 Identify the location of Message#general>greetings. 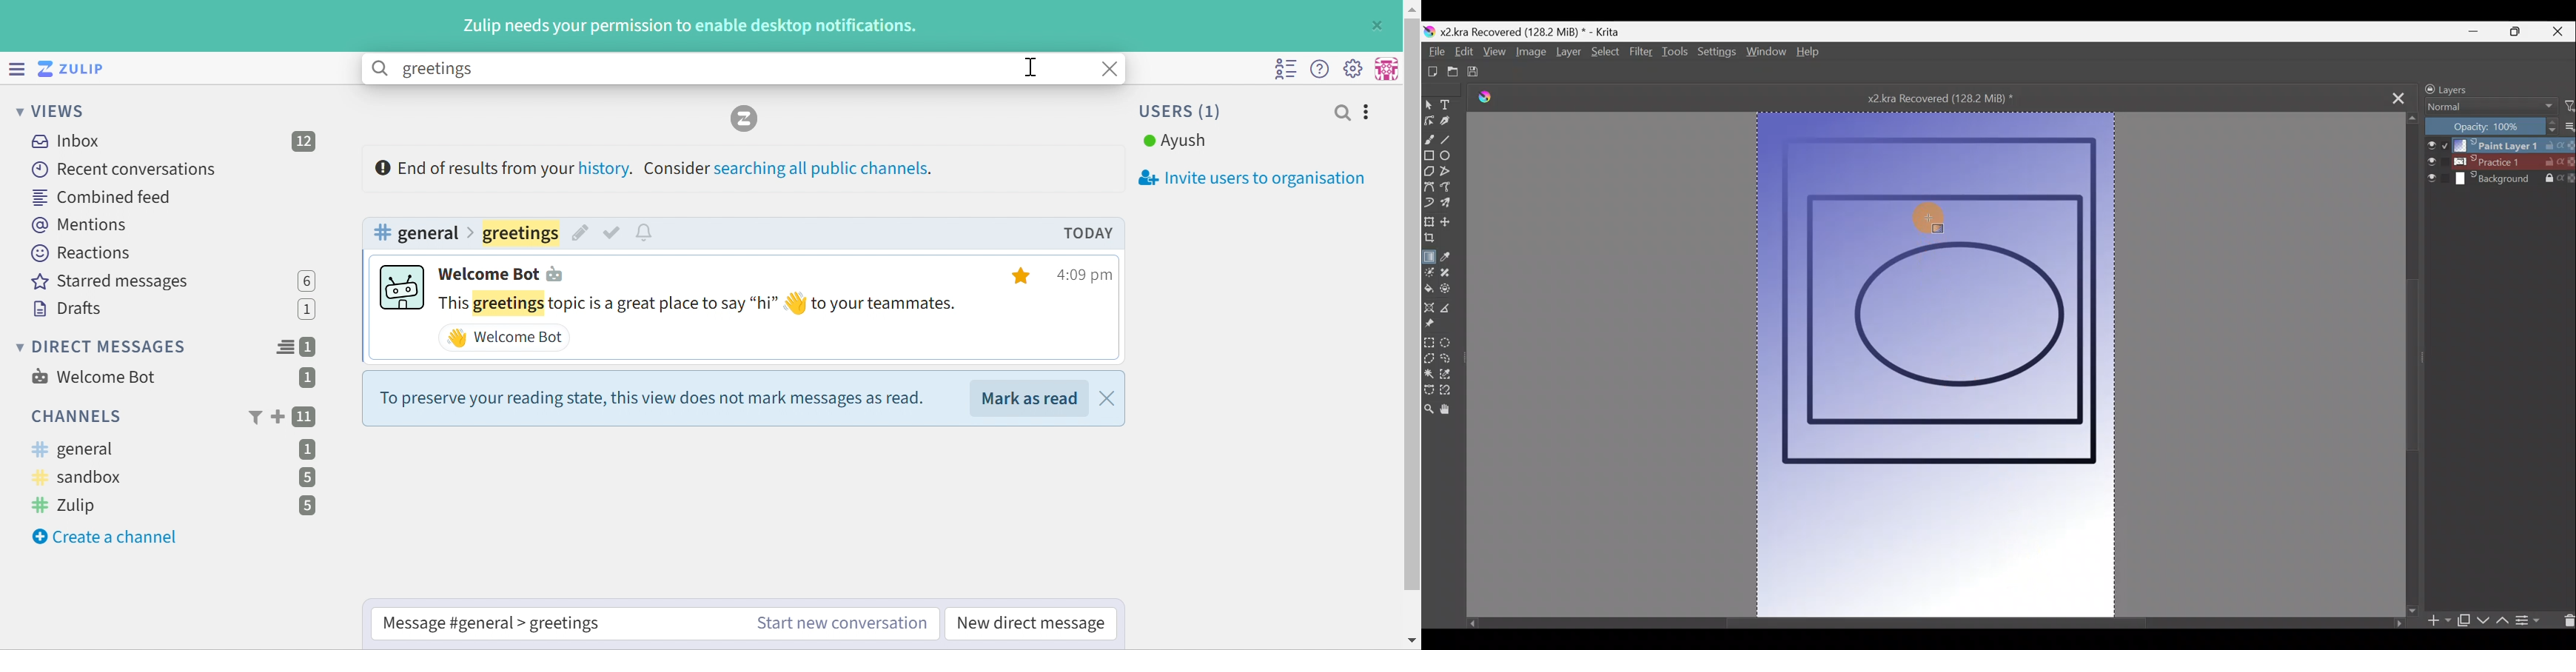
(492, 623).